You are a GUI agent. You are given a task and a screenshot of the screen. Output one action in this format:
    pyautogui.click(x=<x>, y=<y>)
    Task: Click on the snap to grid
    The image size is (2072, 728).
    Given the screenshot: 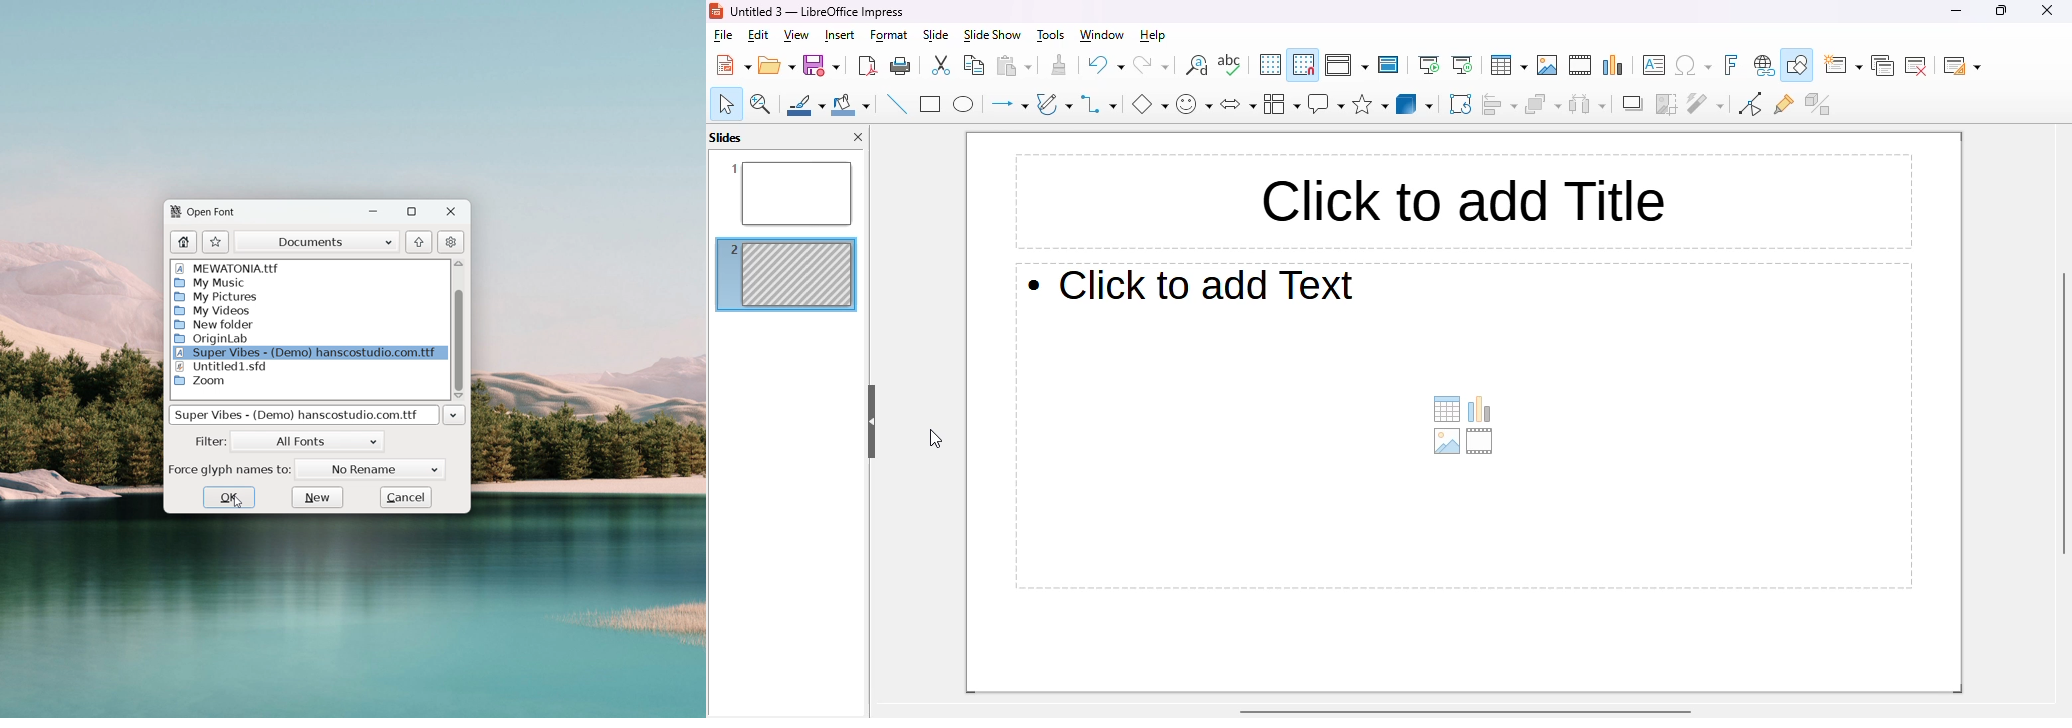 What is the action you would take?
    pyautogui.click(x=1303, y=65)
    